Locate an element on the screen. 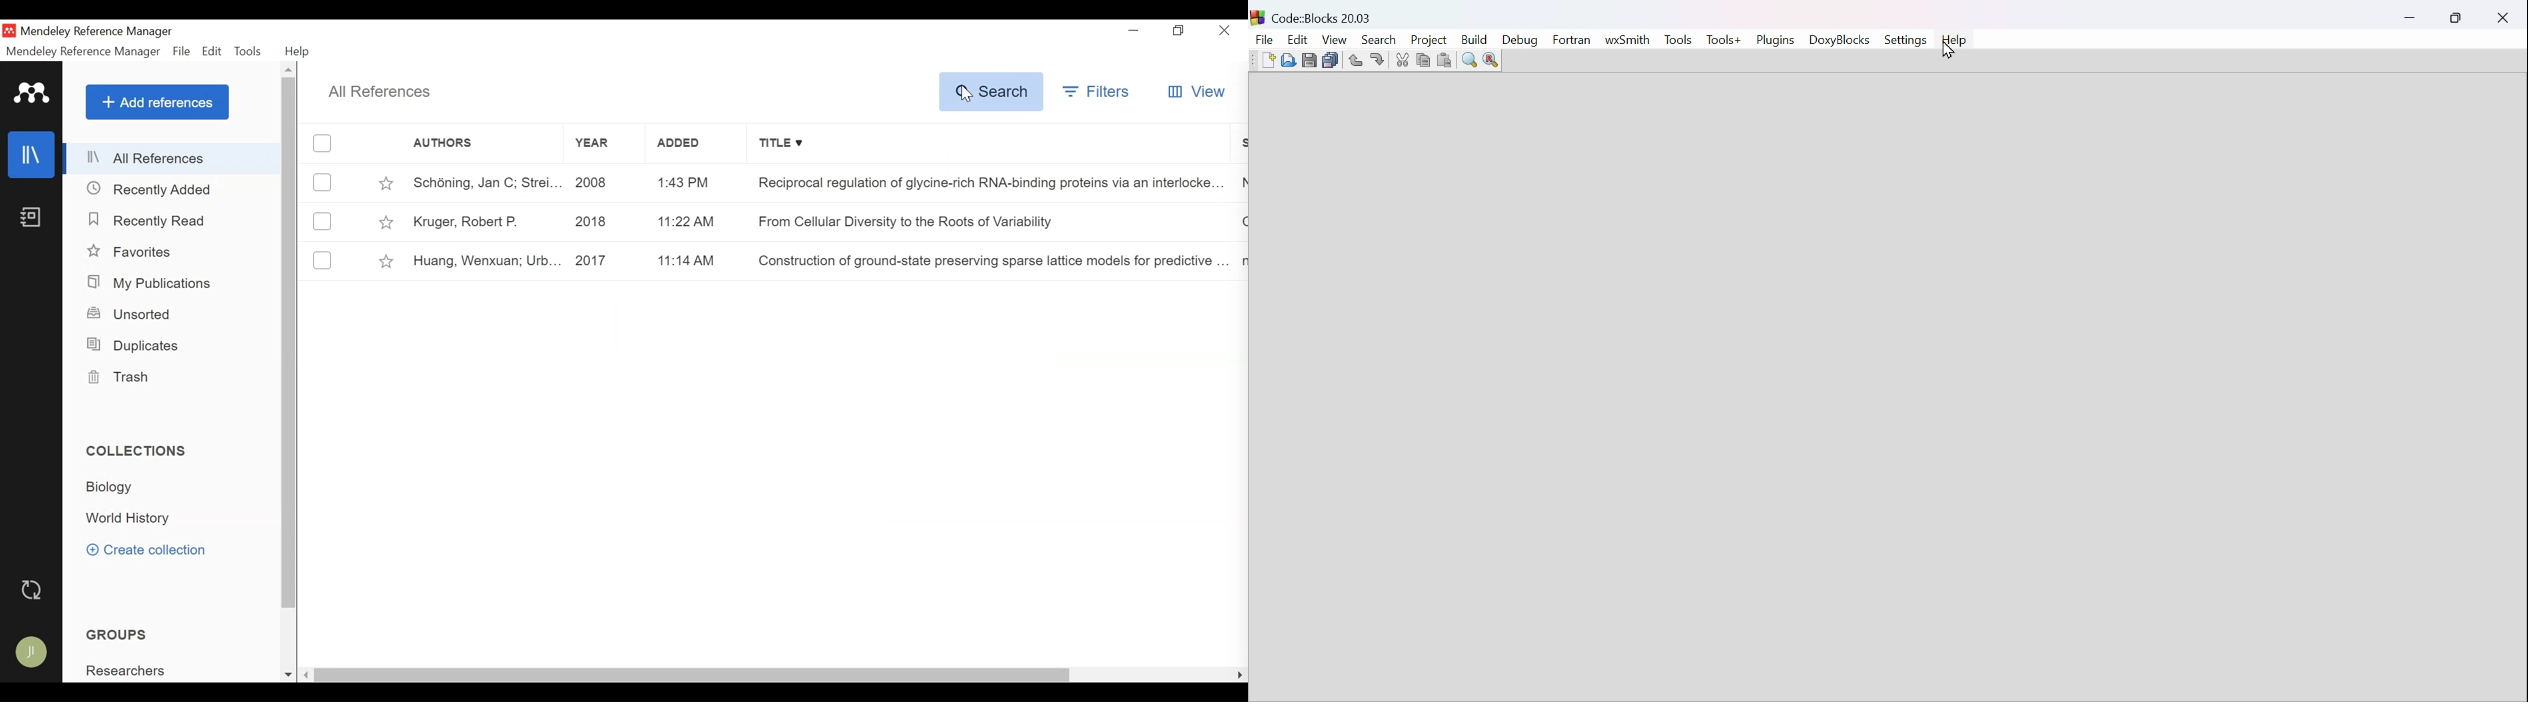 Image resolution: width=2548 pixels, height=728 pixels. minimize is located at coordinates (1132, 28).